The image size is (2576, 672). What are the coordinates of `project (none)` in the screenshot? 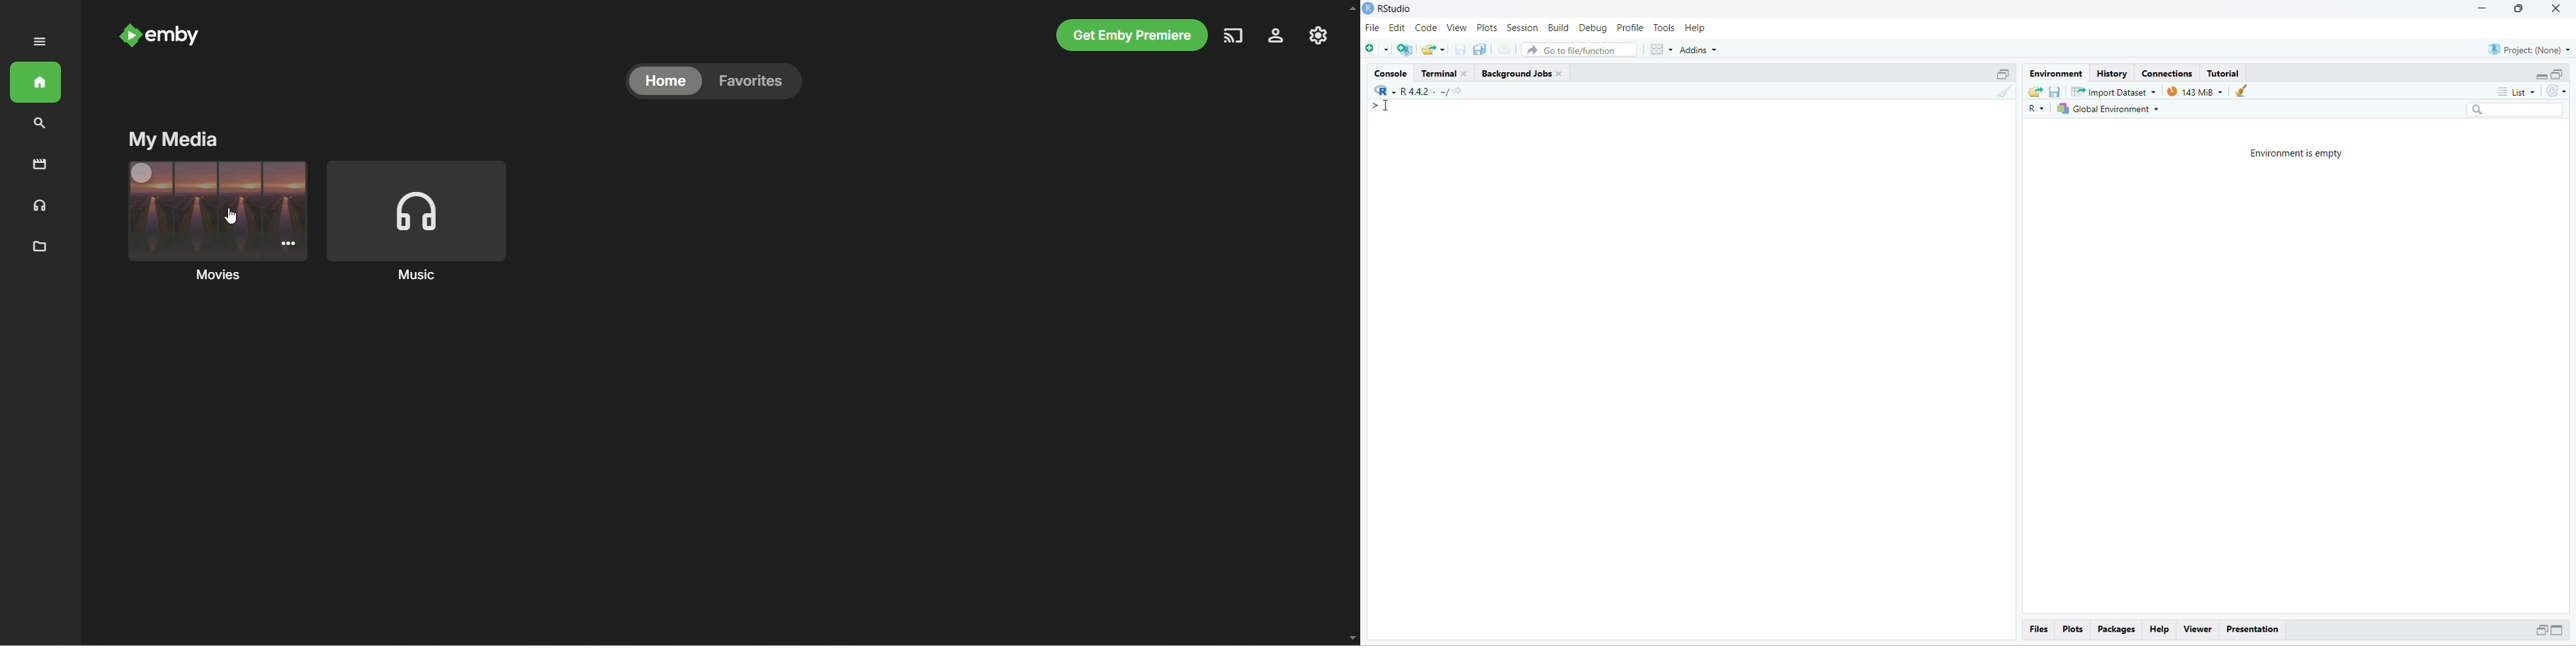 It's located at (2529, 49).